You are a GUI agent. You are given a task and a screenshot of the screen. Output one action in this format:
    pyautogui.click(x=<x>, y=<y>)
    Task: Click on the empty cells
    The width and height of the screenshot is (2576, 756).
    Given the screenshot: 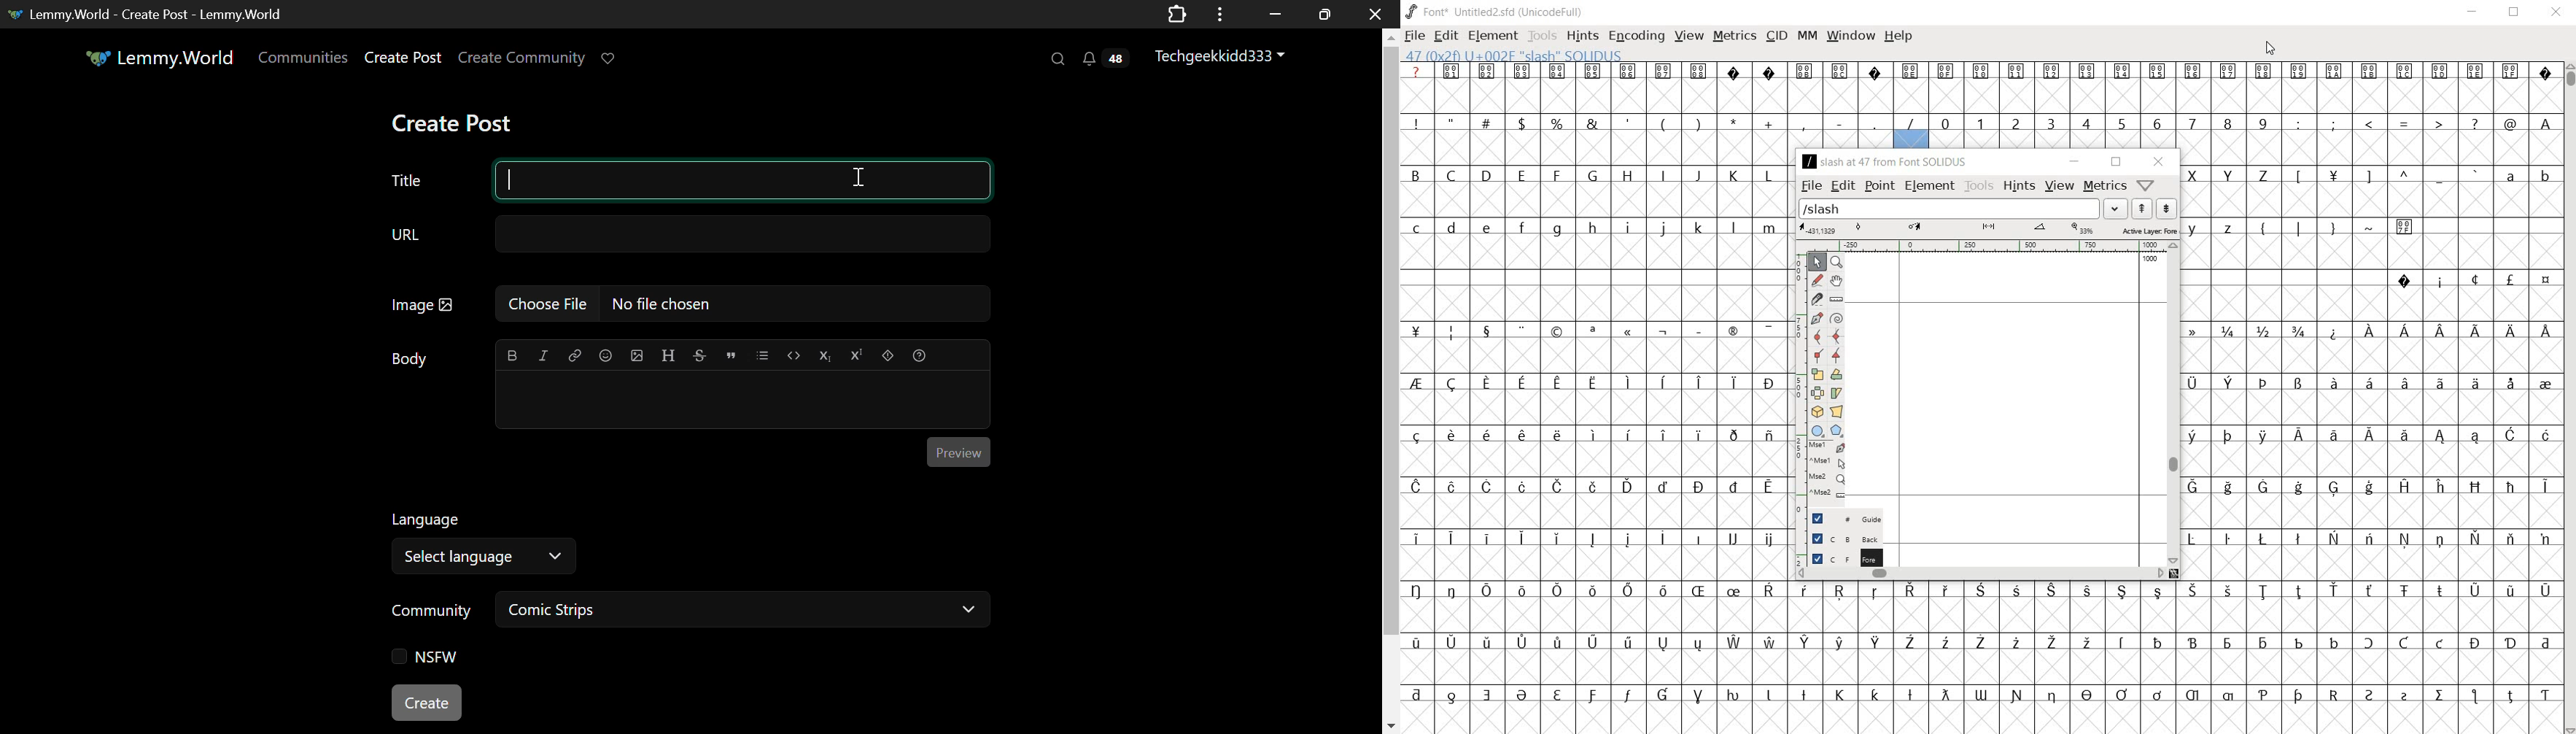 What is the action you would take?
    pyautogui.click(x=2371, y=149)
    